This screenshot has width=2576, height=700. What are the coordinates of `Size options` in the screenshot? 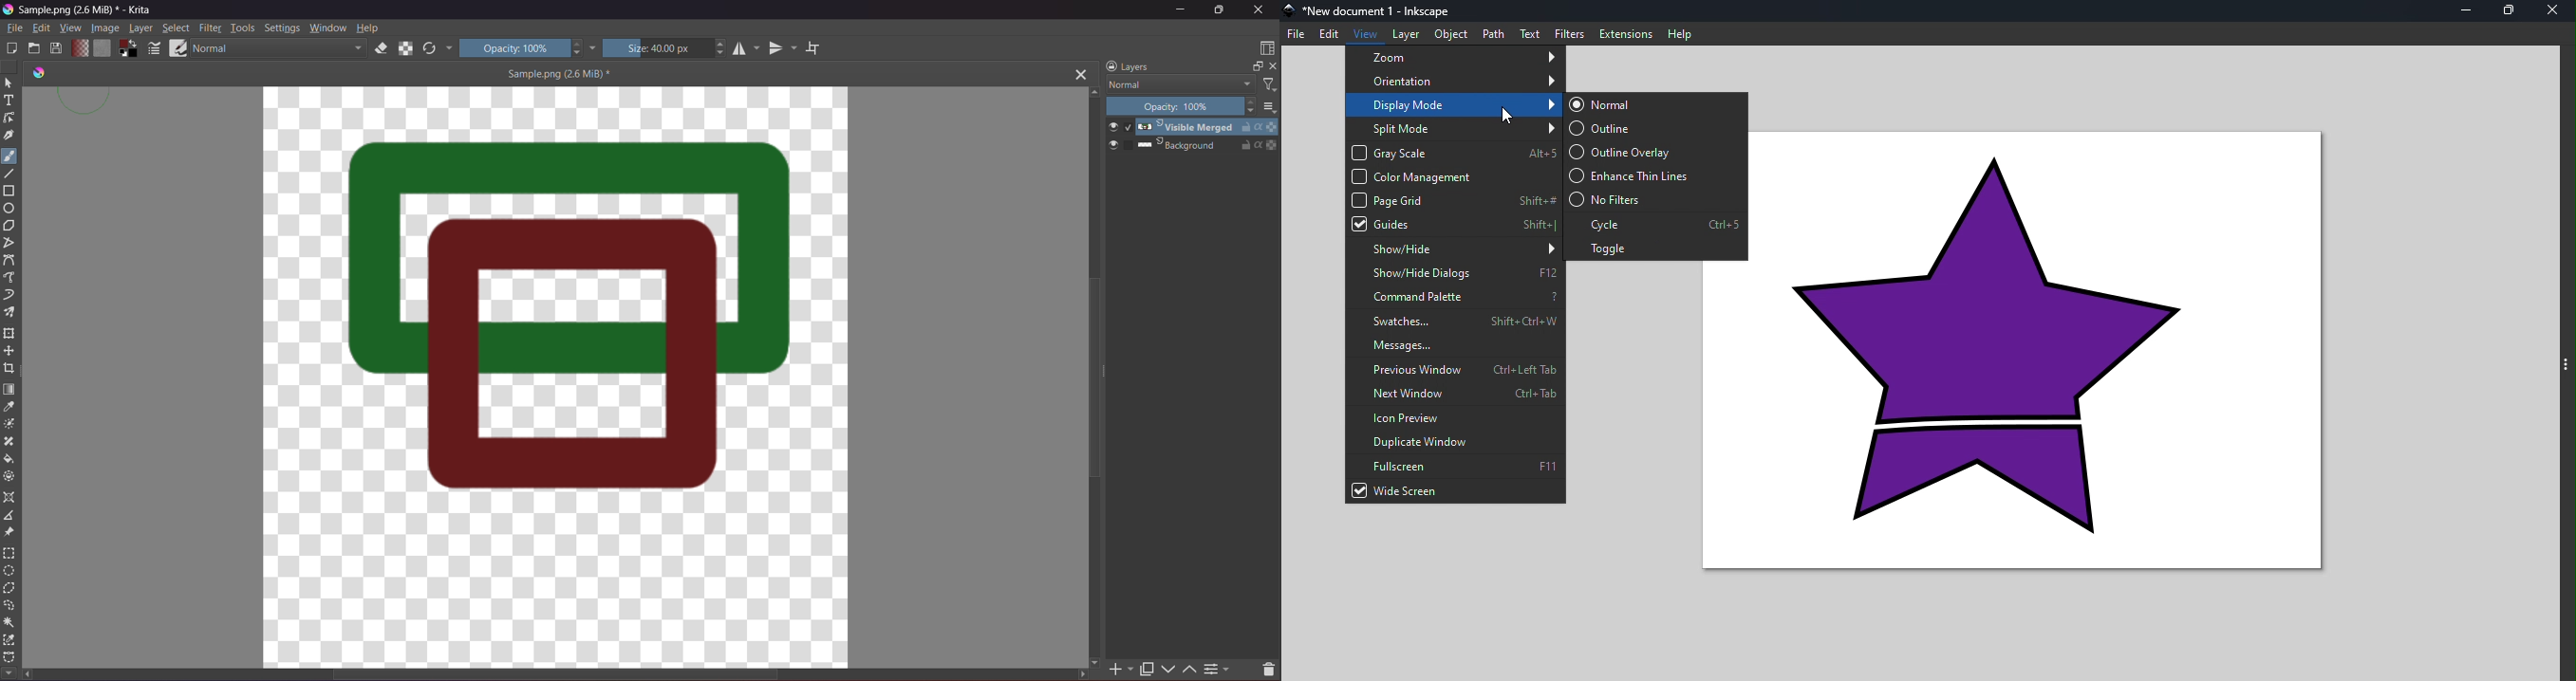 It's located at (1269, 107).